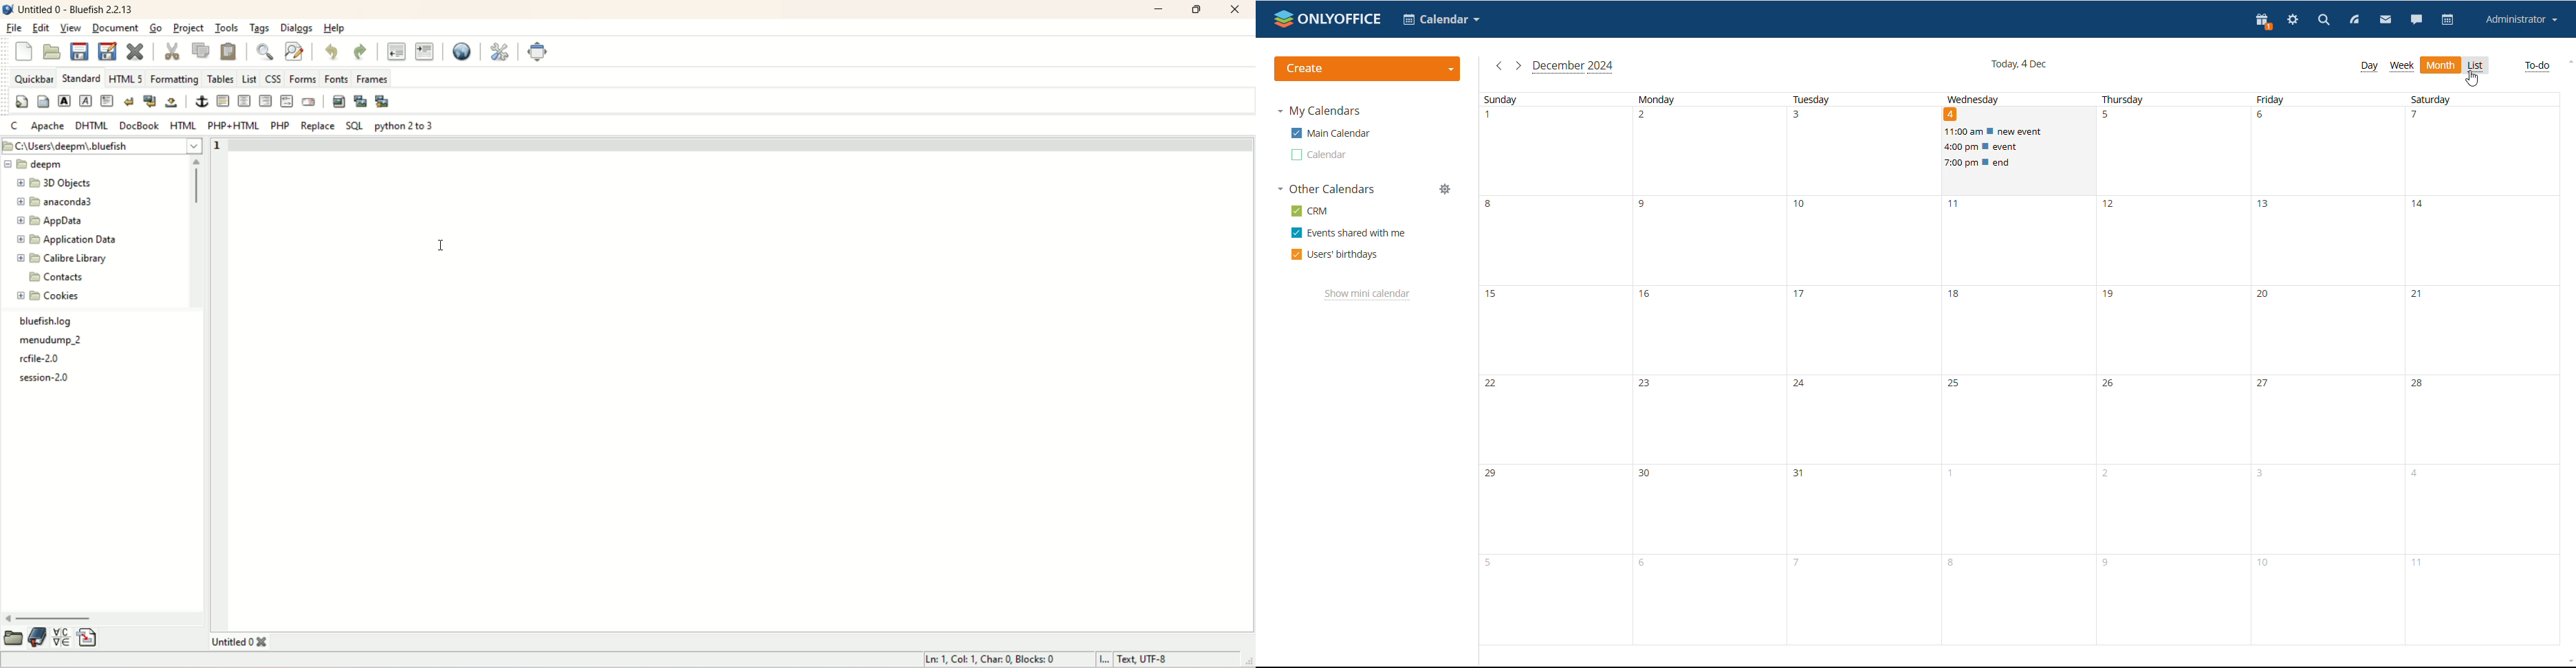  What do you see at coordinates (15, 637) in the screenshot?
I see `open` at bounding box center [15, 637].